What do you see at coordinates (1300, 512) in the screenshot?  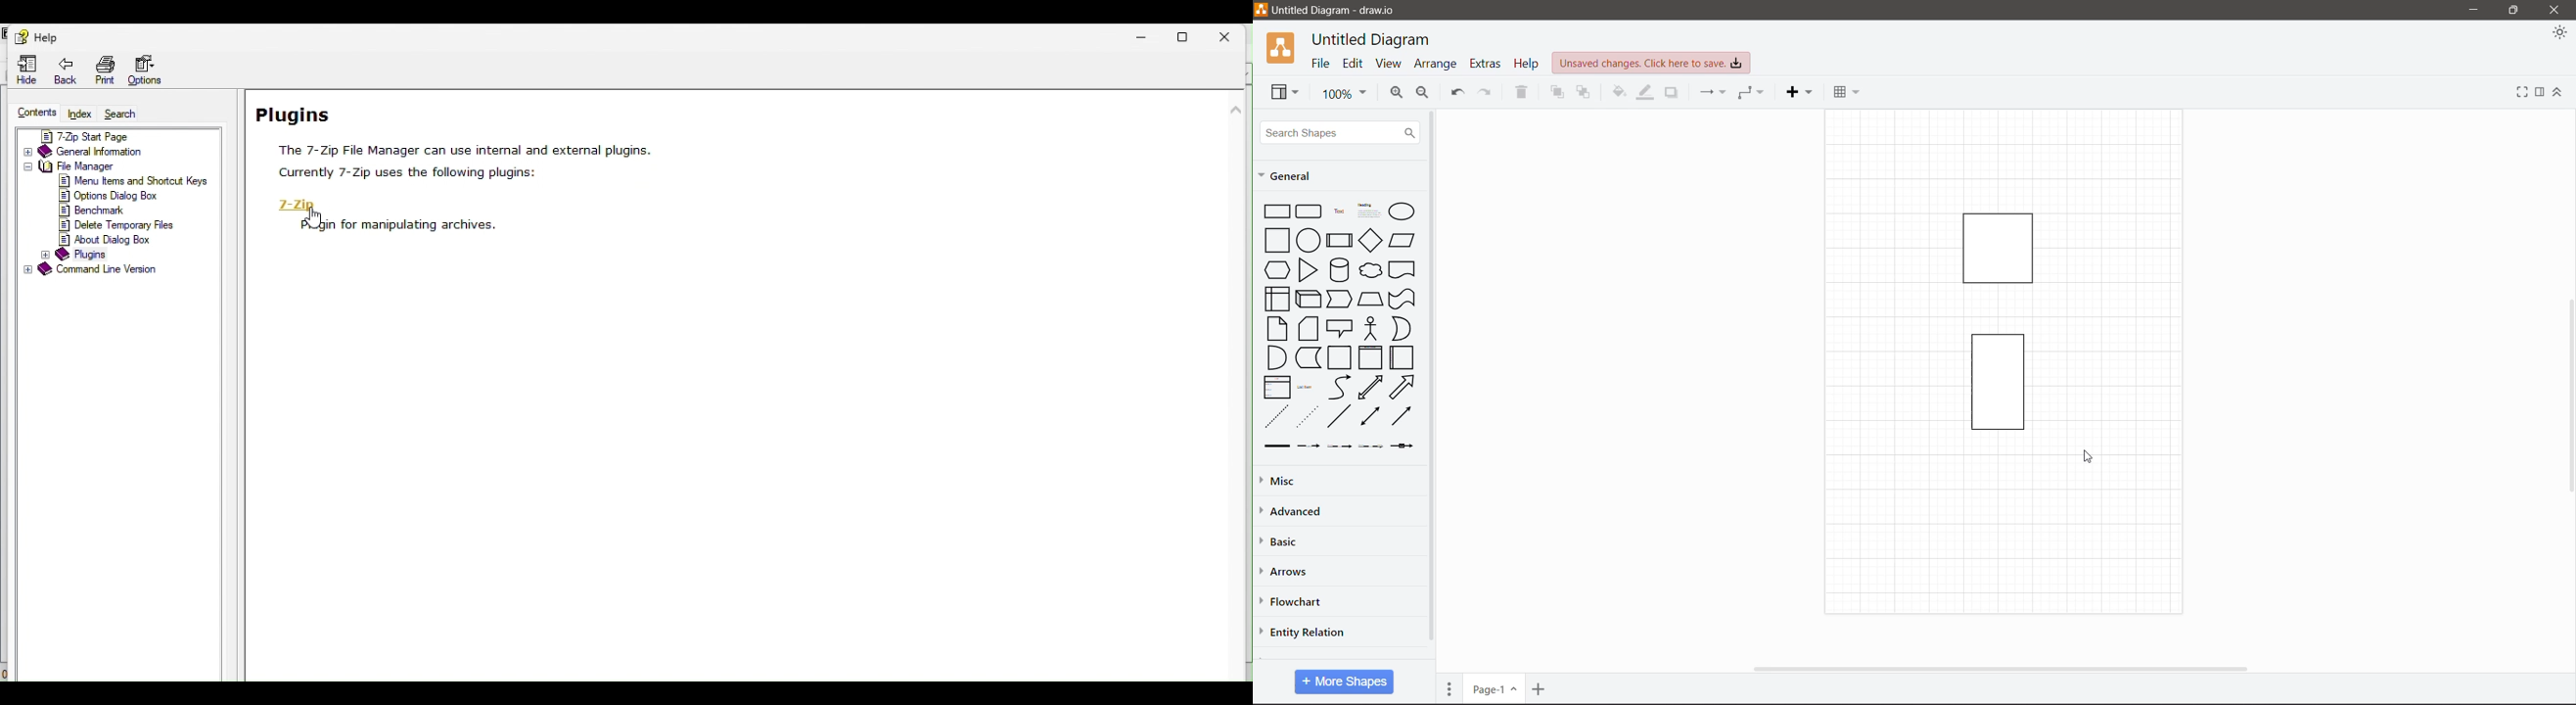 I see `Advanced` at bounding box center [1300, 512].